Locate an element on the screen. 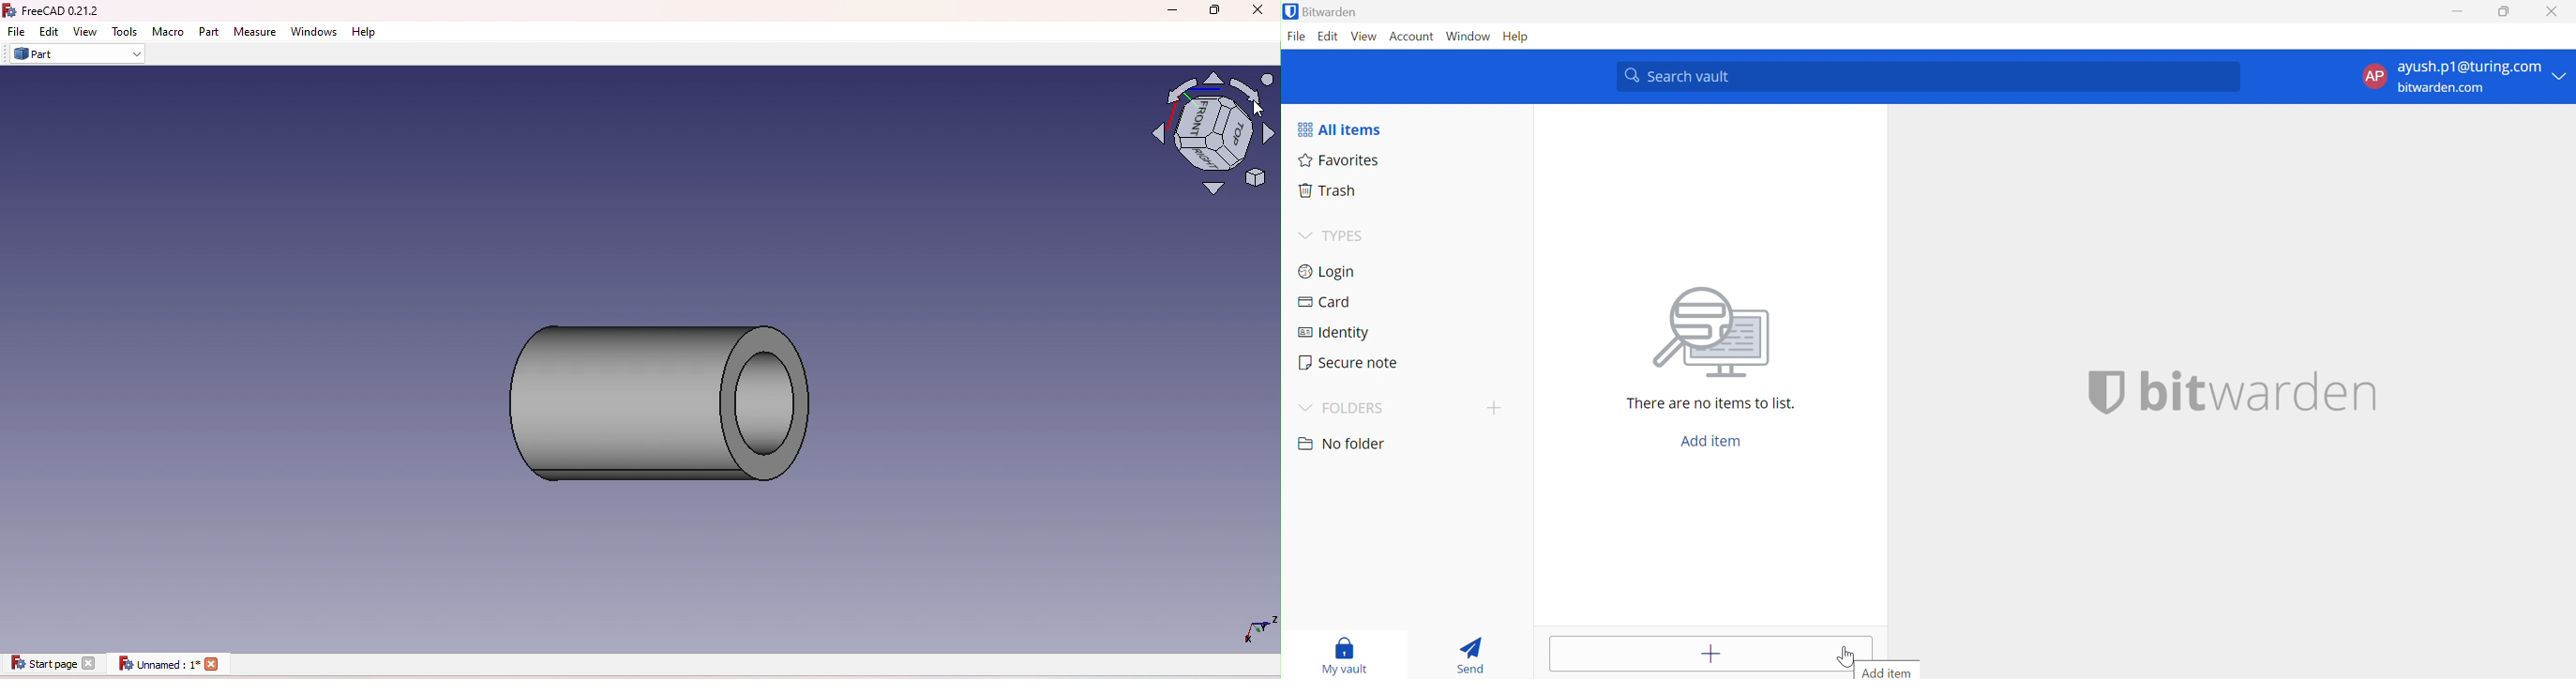  FreeCAD icon is located at coordinates (60, 11).